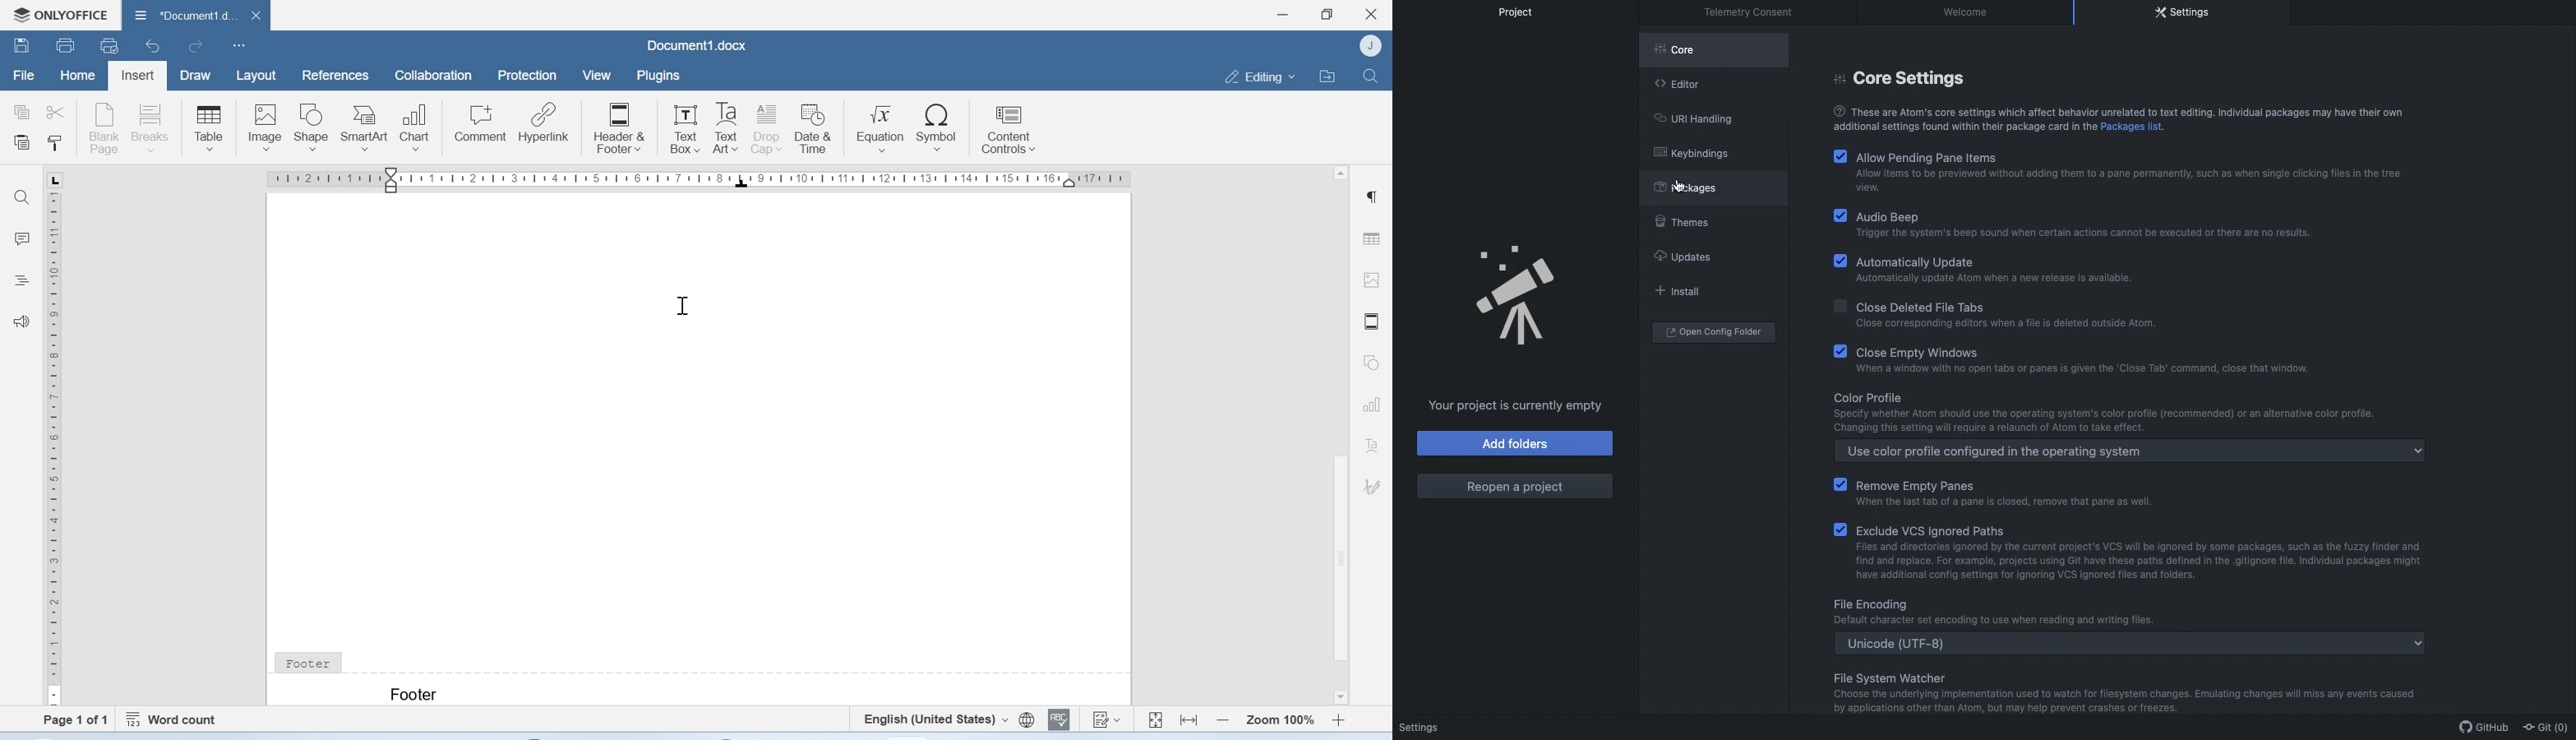 The height and width of the screenshot is (756, 2576). I want to click on Emblem, so click(1518, 297).